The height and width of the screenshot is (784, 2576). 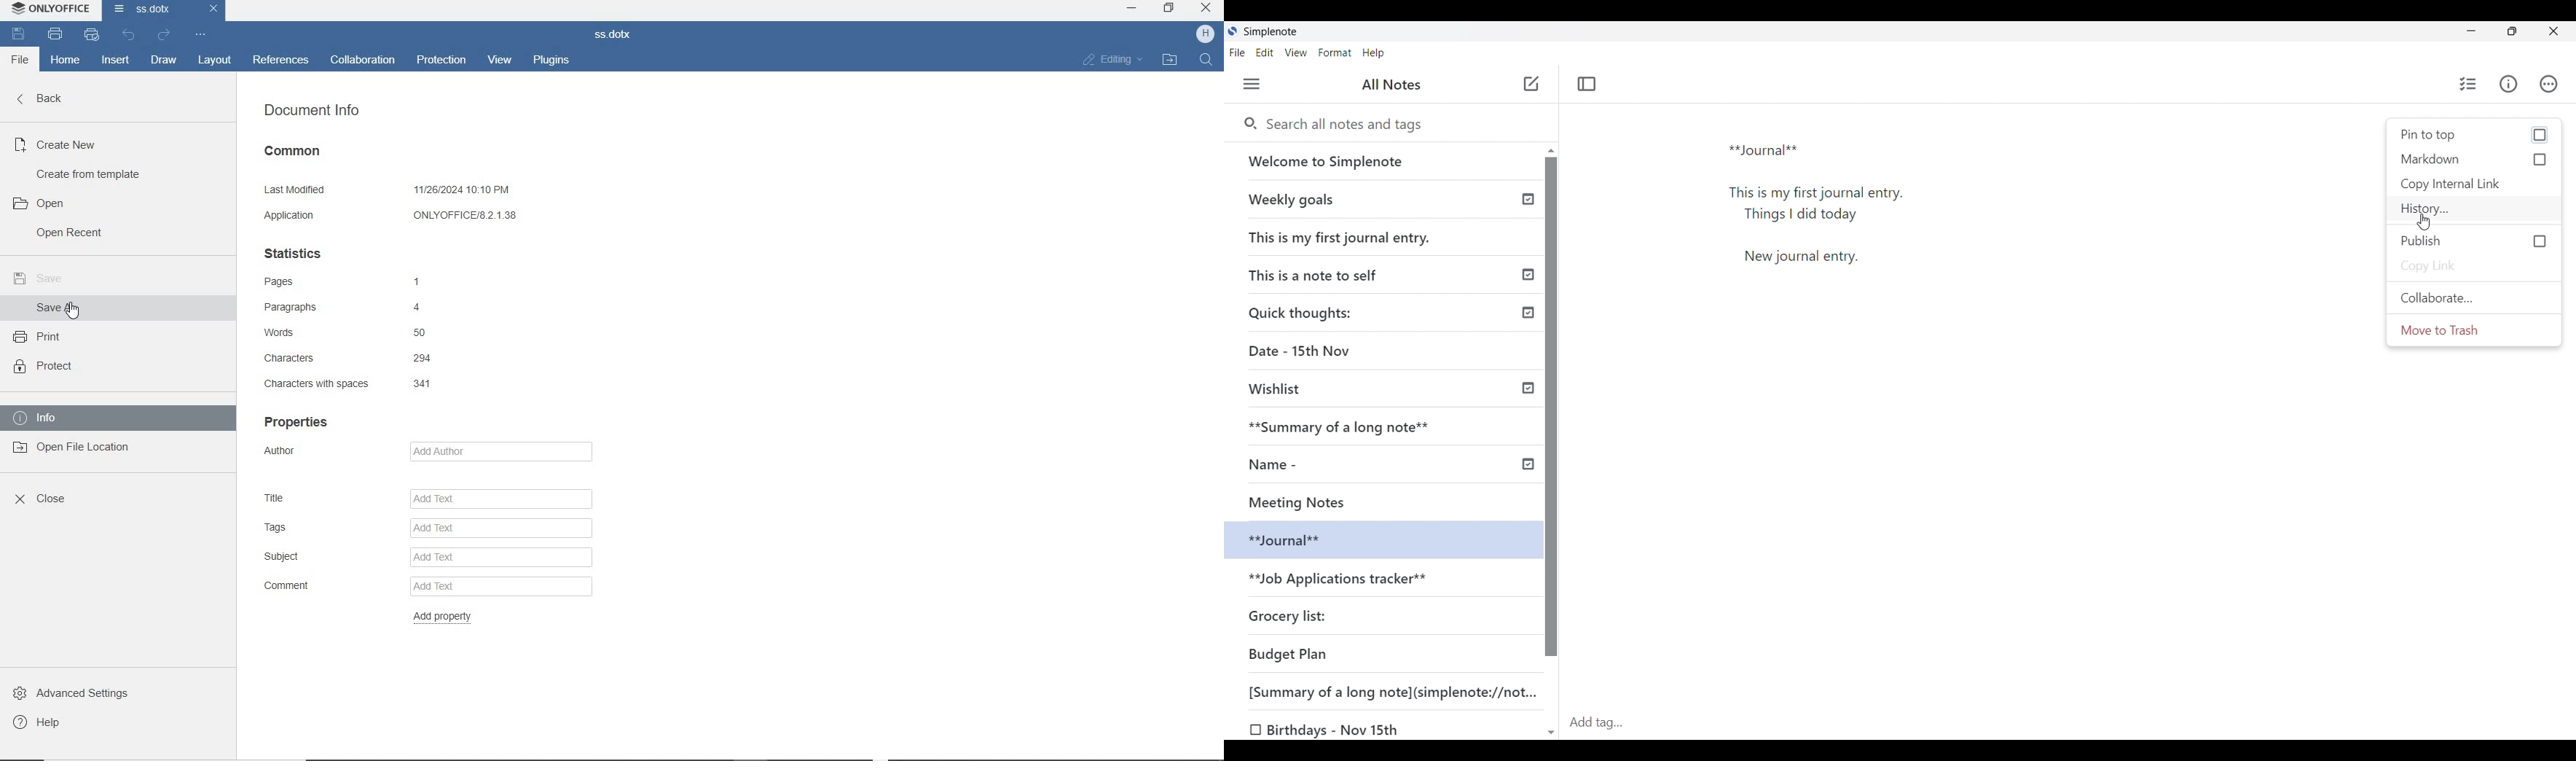 What do you see at coordinates (1336, 53) in the screenshot?
I see `Format menu` at bounding box center [1336, 53].